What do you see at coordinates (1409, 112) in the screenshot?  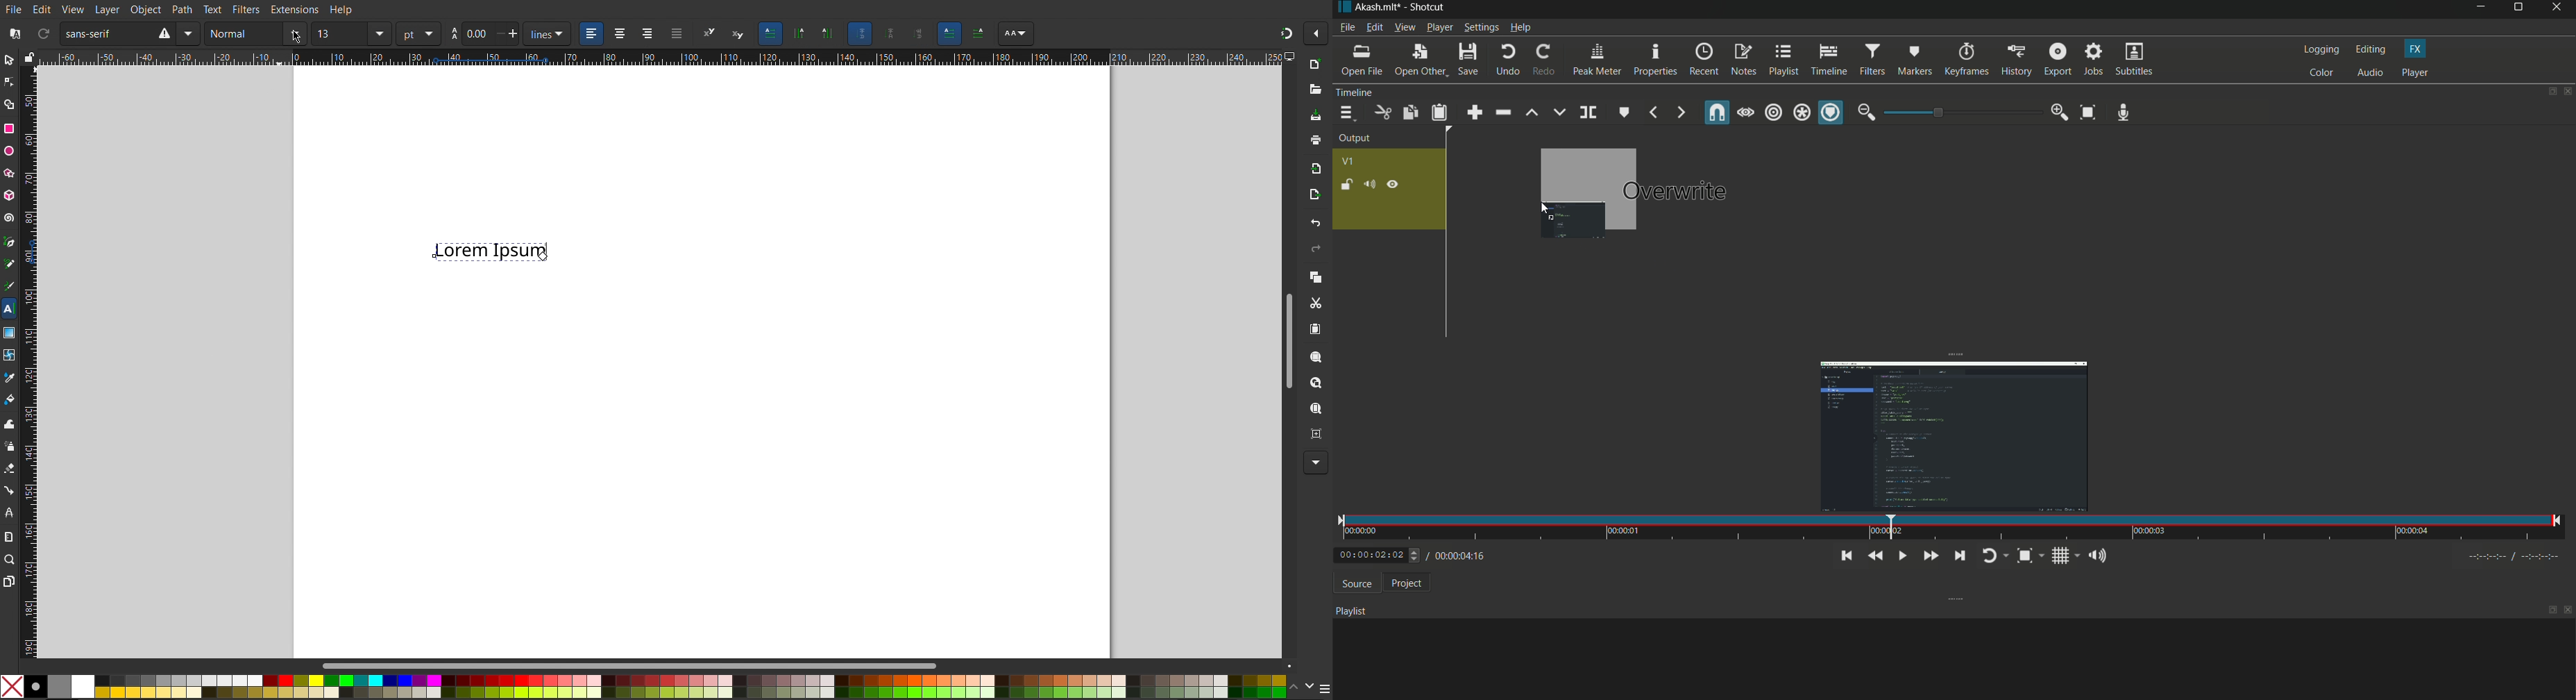 I see `copy` at bounding box center [1409, 112].